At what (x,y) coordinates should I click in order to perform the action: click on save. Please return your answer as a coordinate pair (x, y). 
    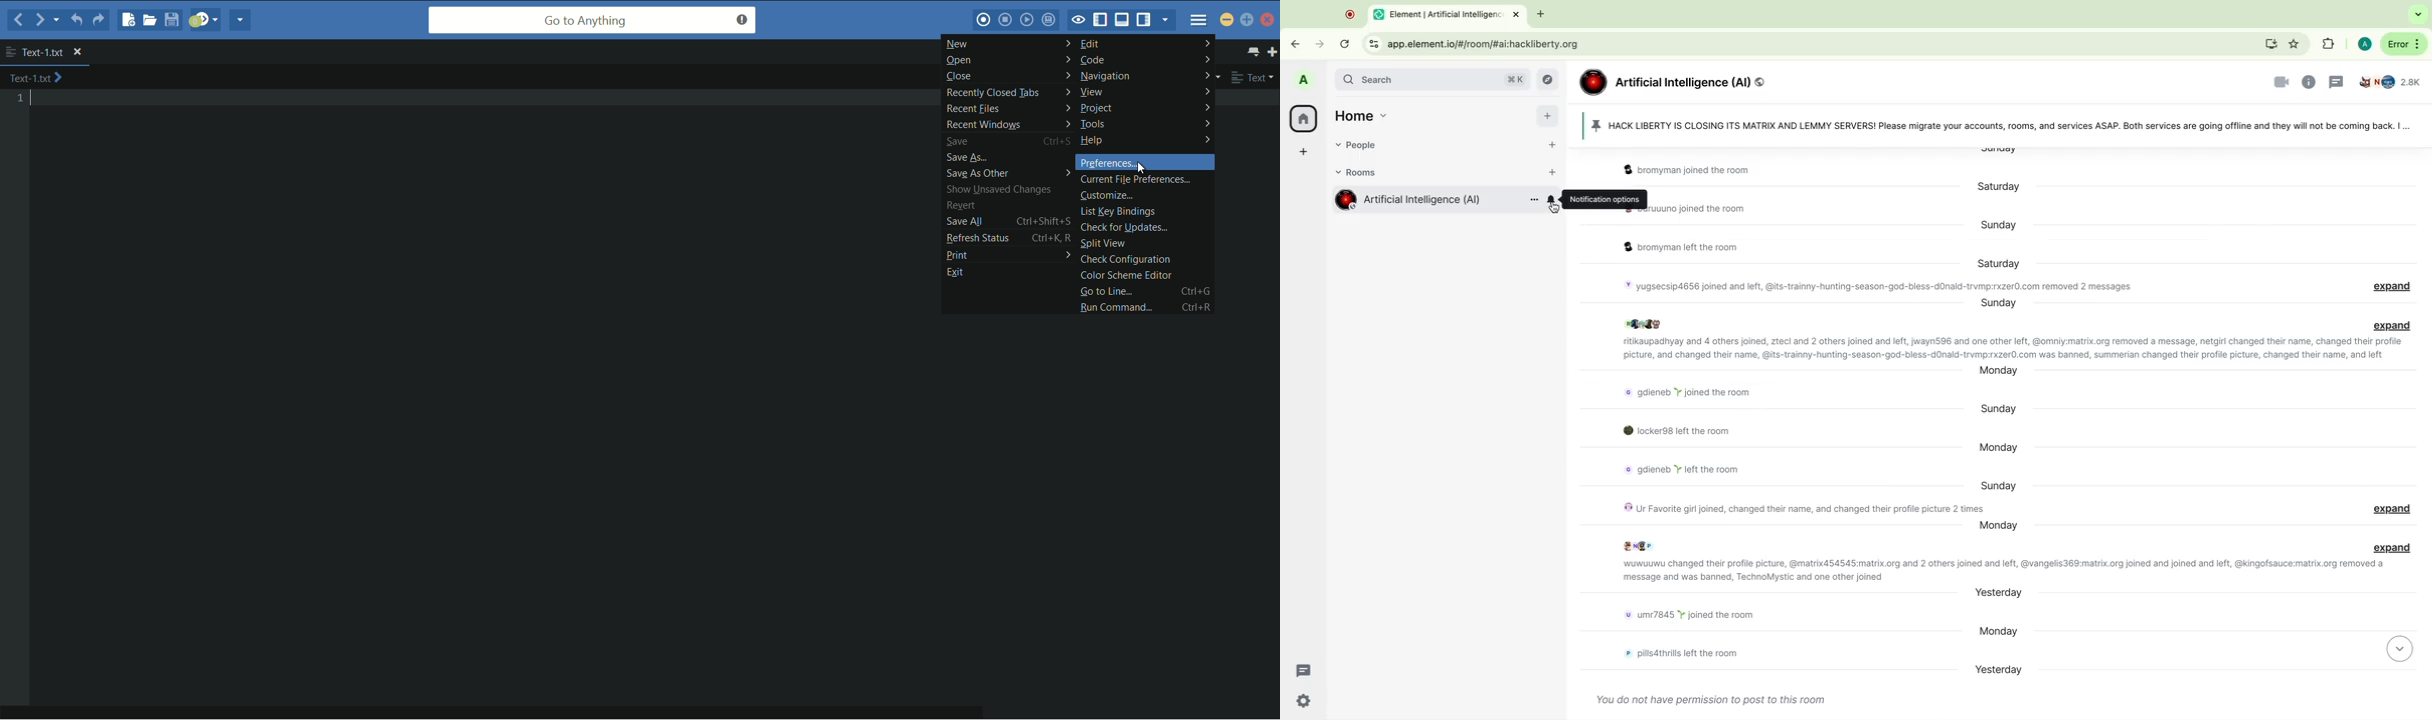
    Looking at the image, I should click on (958, 141).